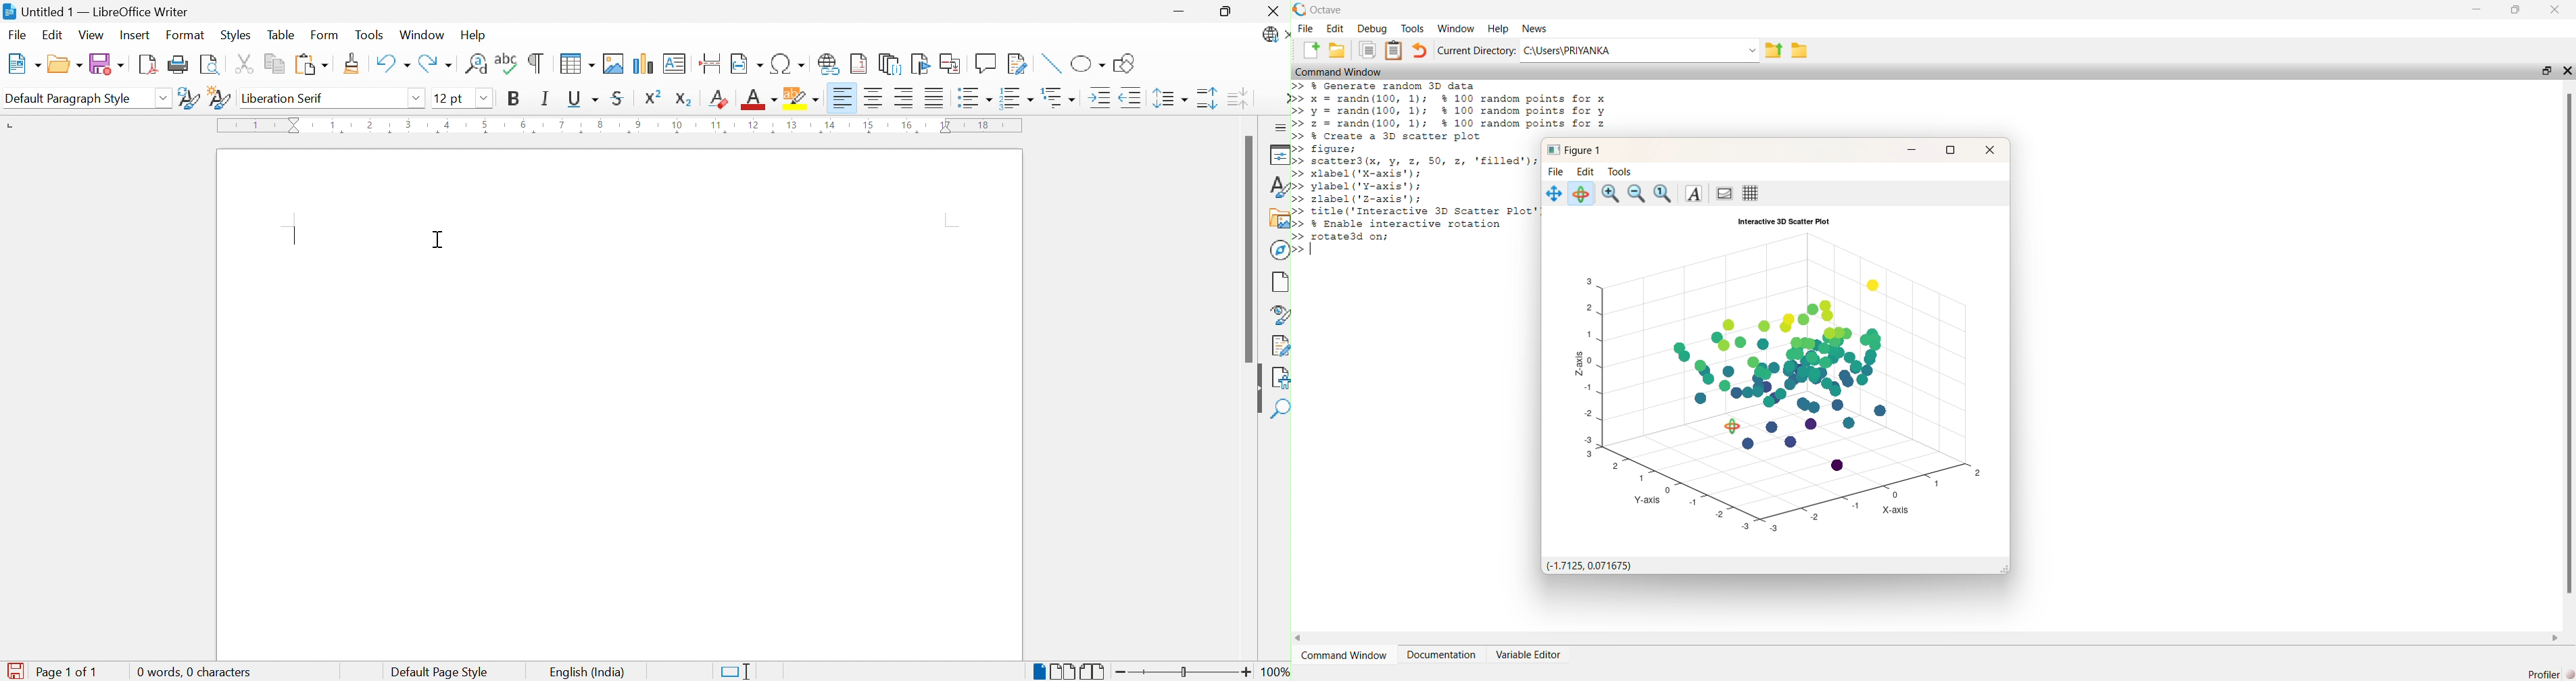  Describe the element at coordinates (1057, 98) in the screenshot. I see `Select Outline Format` at that location.